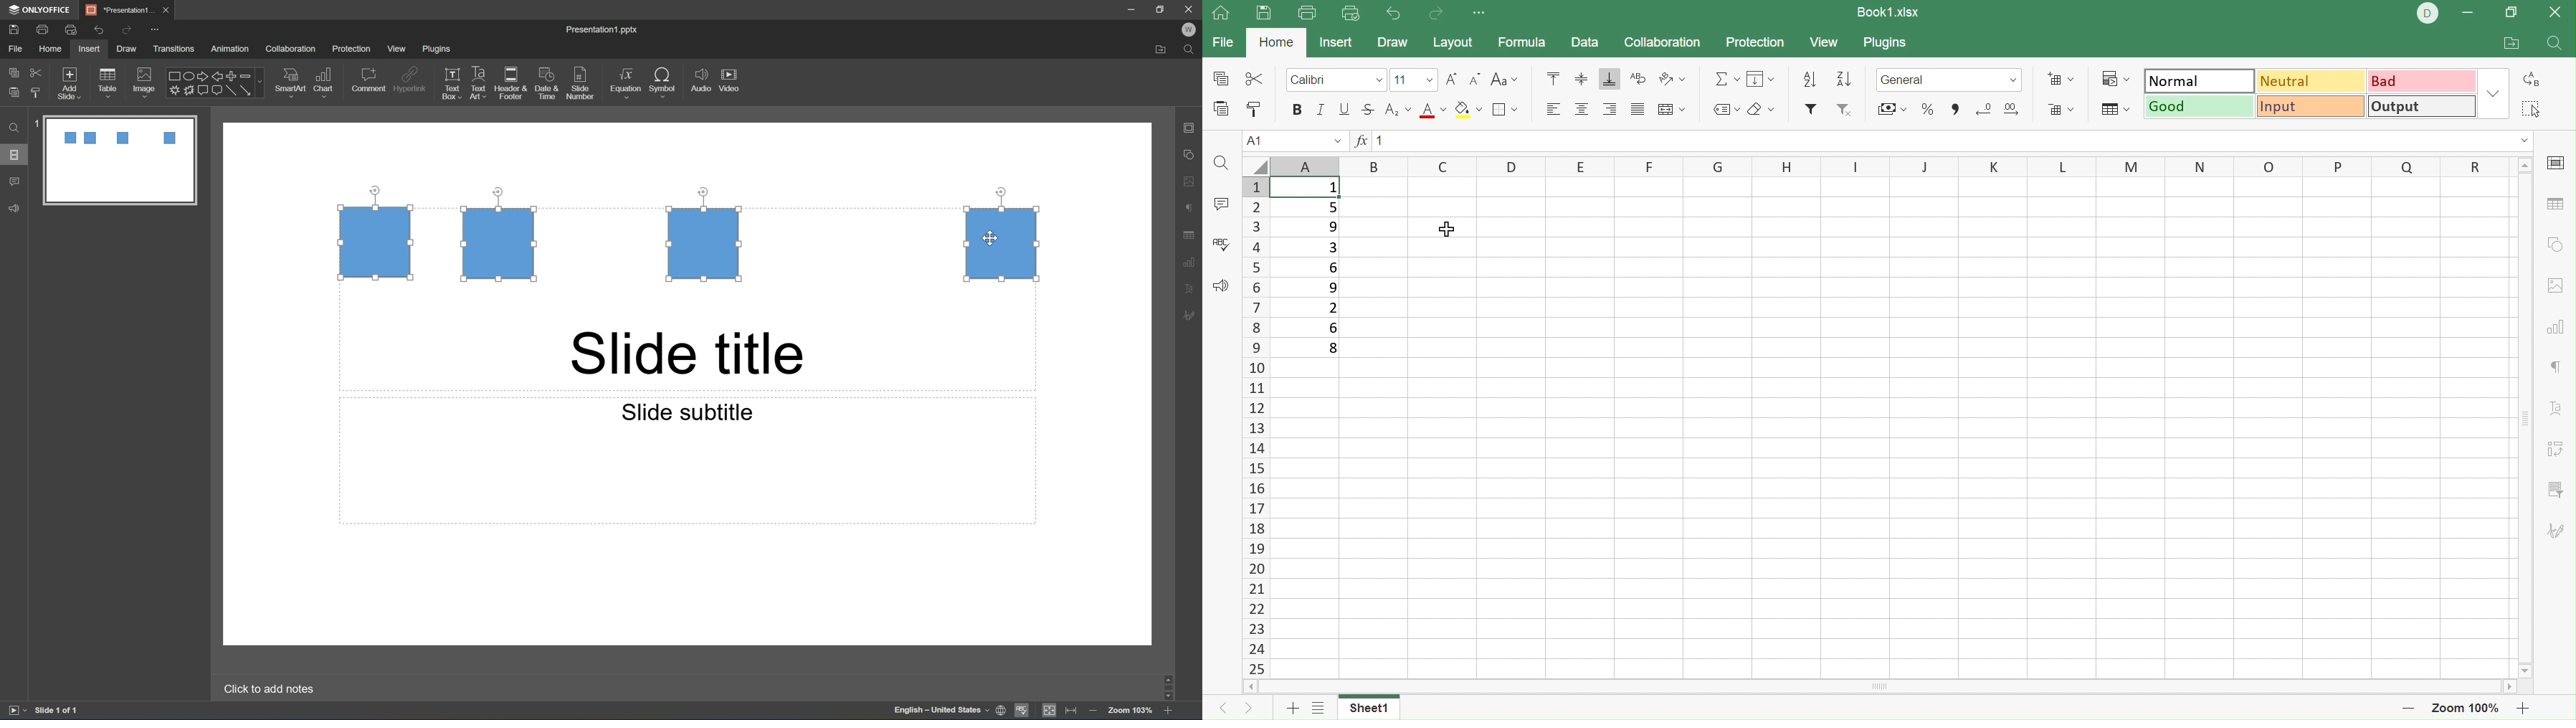 The height and width of the screenshot is (728, 2576). Describe the element at coordinates (2557, 407) in the screenshot. I see `Text art settings` at that location.